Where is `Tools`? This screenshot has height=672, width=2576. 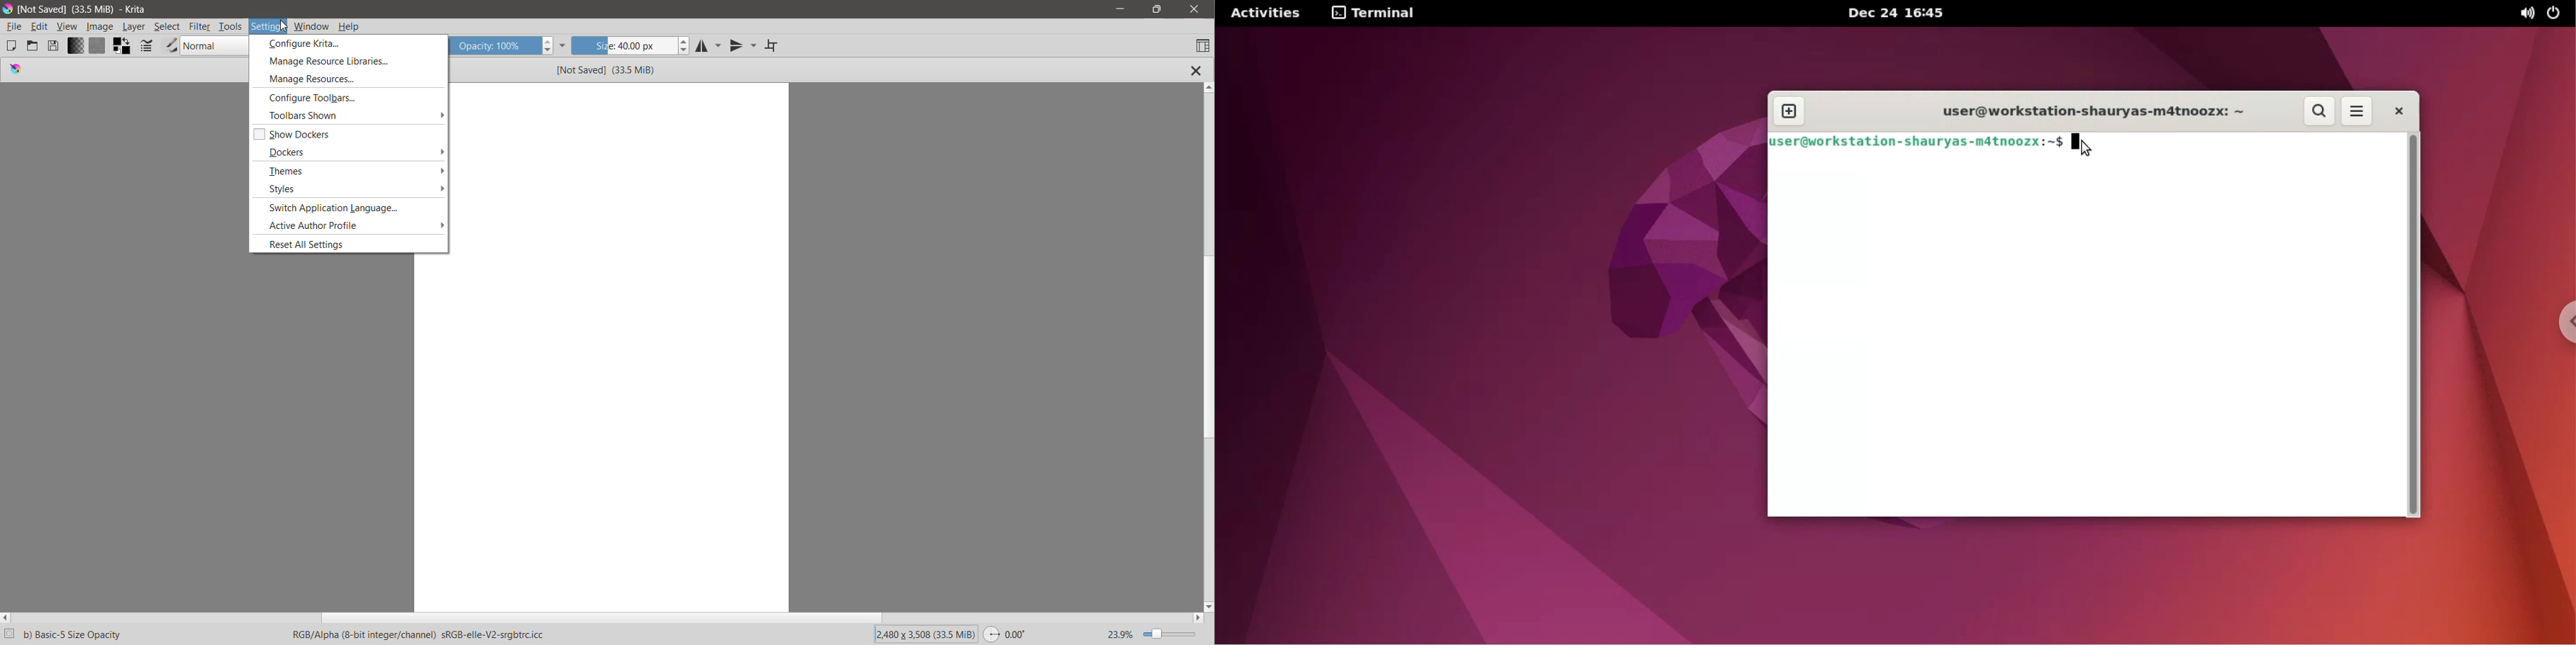
Tools is located at coordinates (231, 27).